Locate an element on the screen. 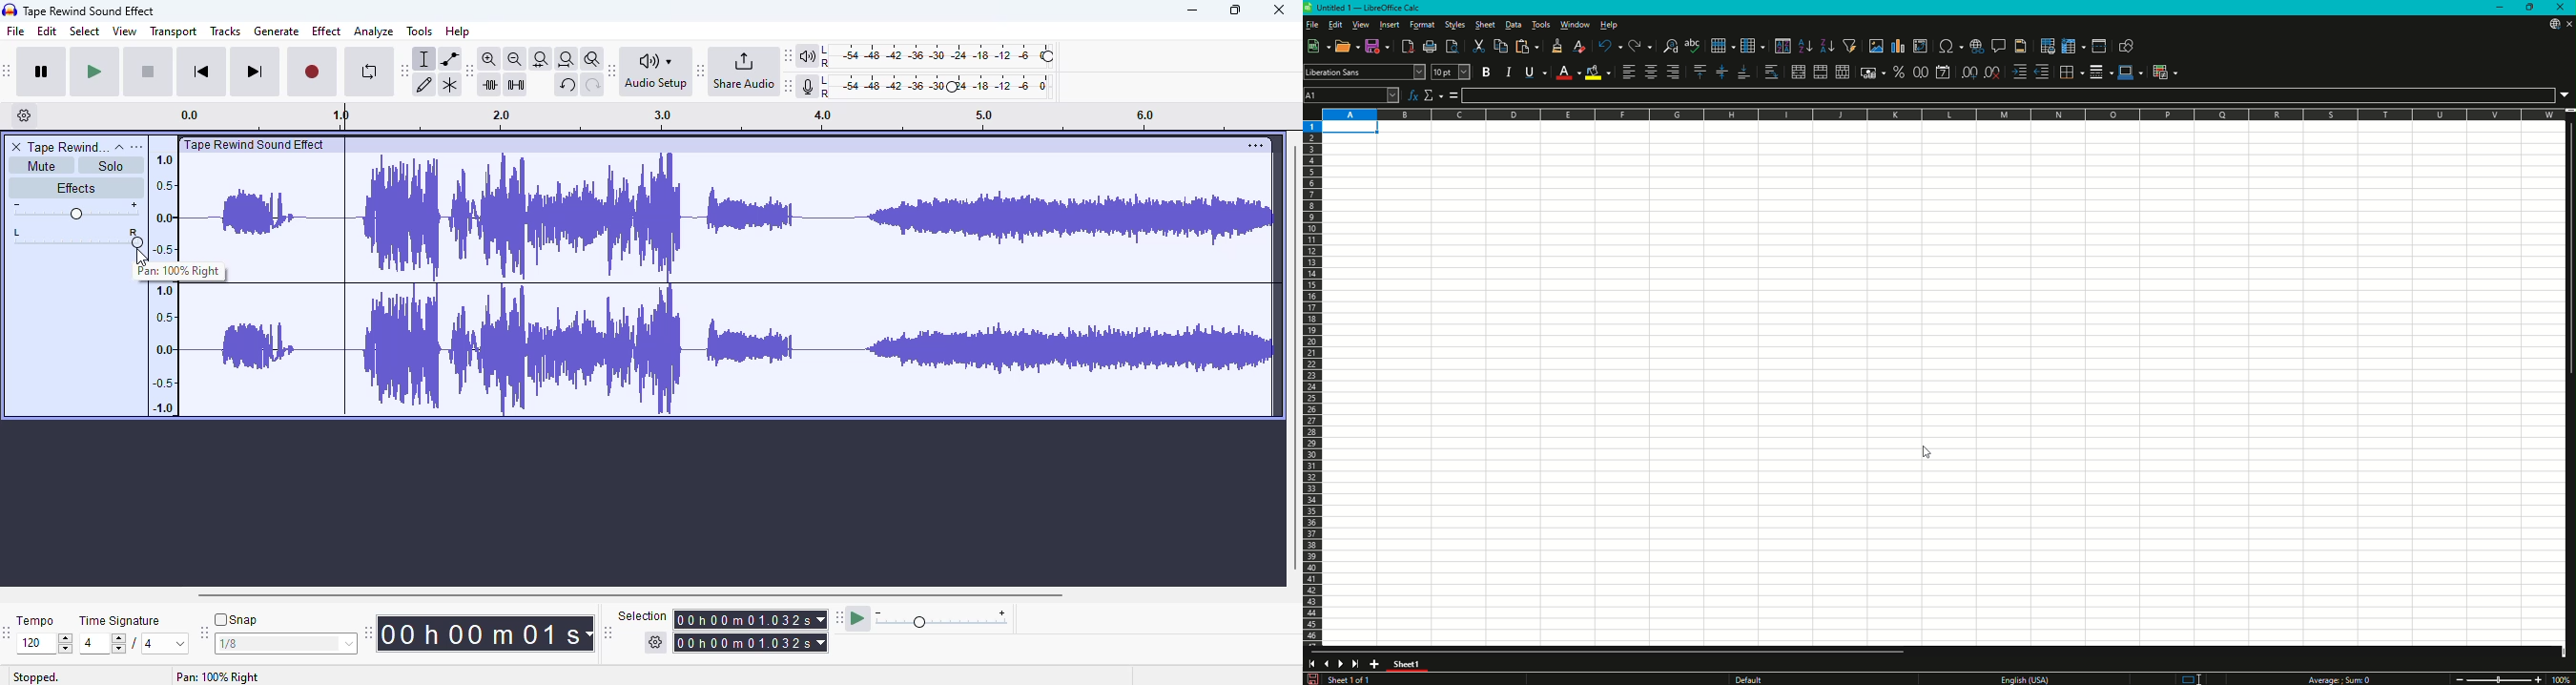  File is located at coordinates (1313, 25).